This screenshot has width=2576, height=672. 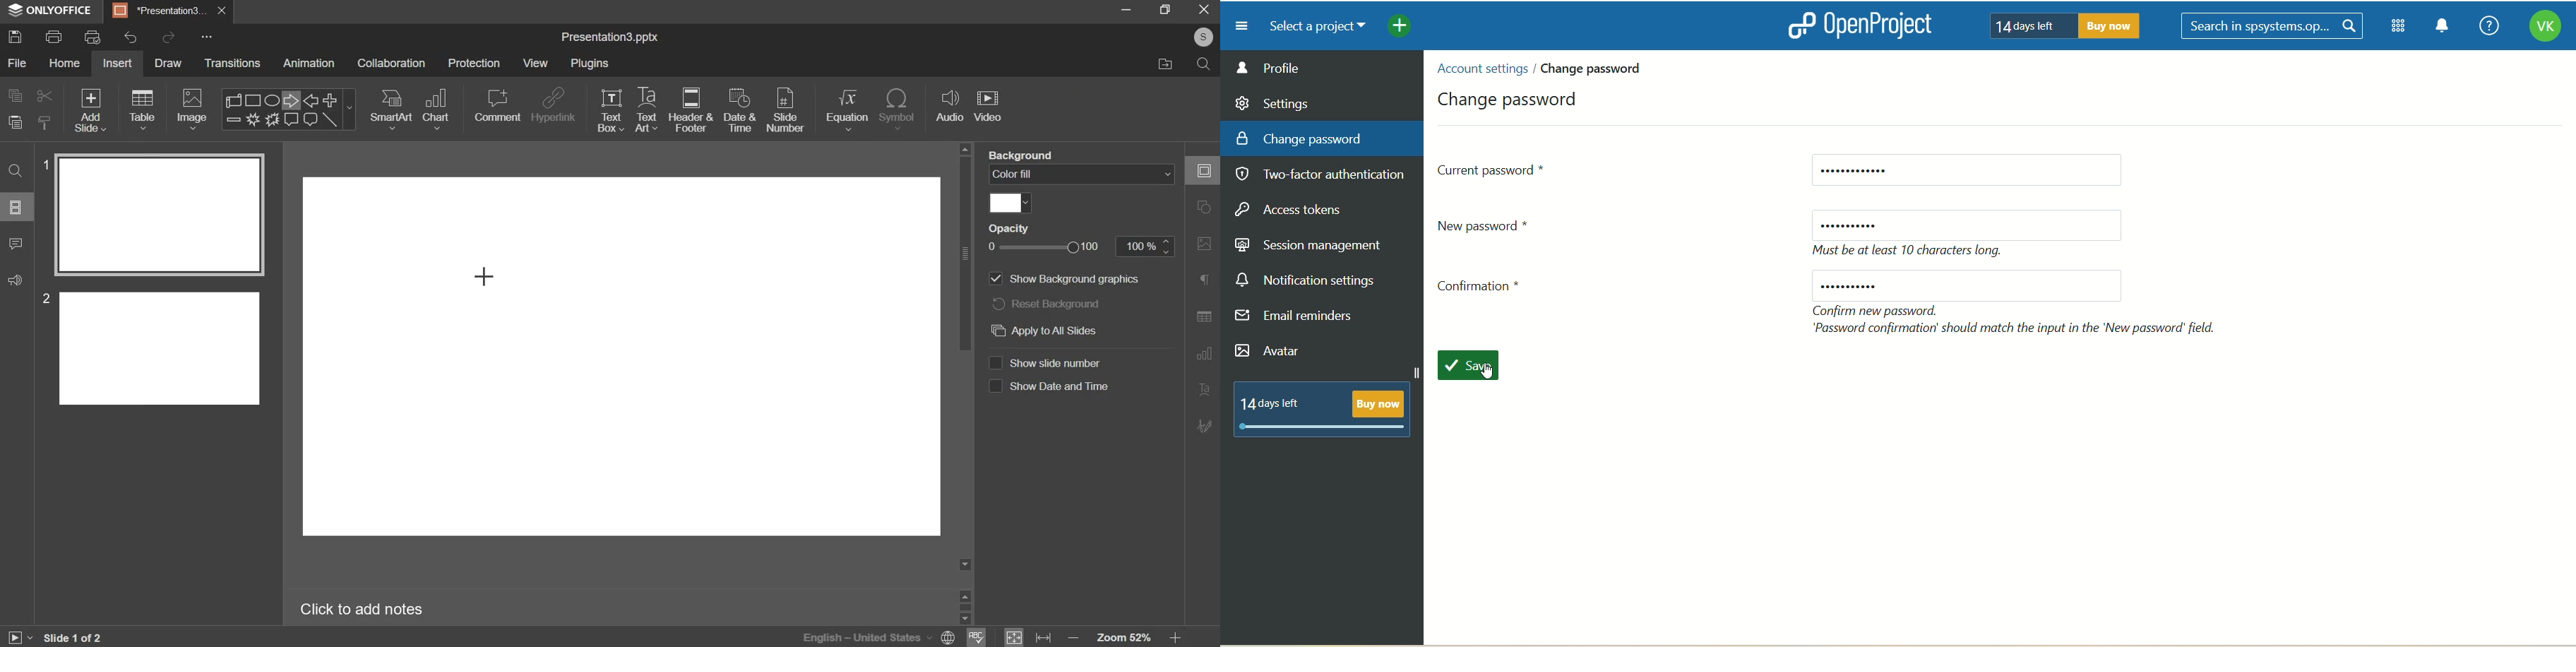 What do you see at coordinates (474, 63) in the screenshot?
I see `protection` at bounding box center [474, 63].